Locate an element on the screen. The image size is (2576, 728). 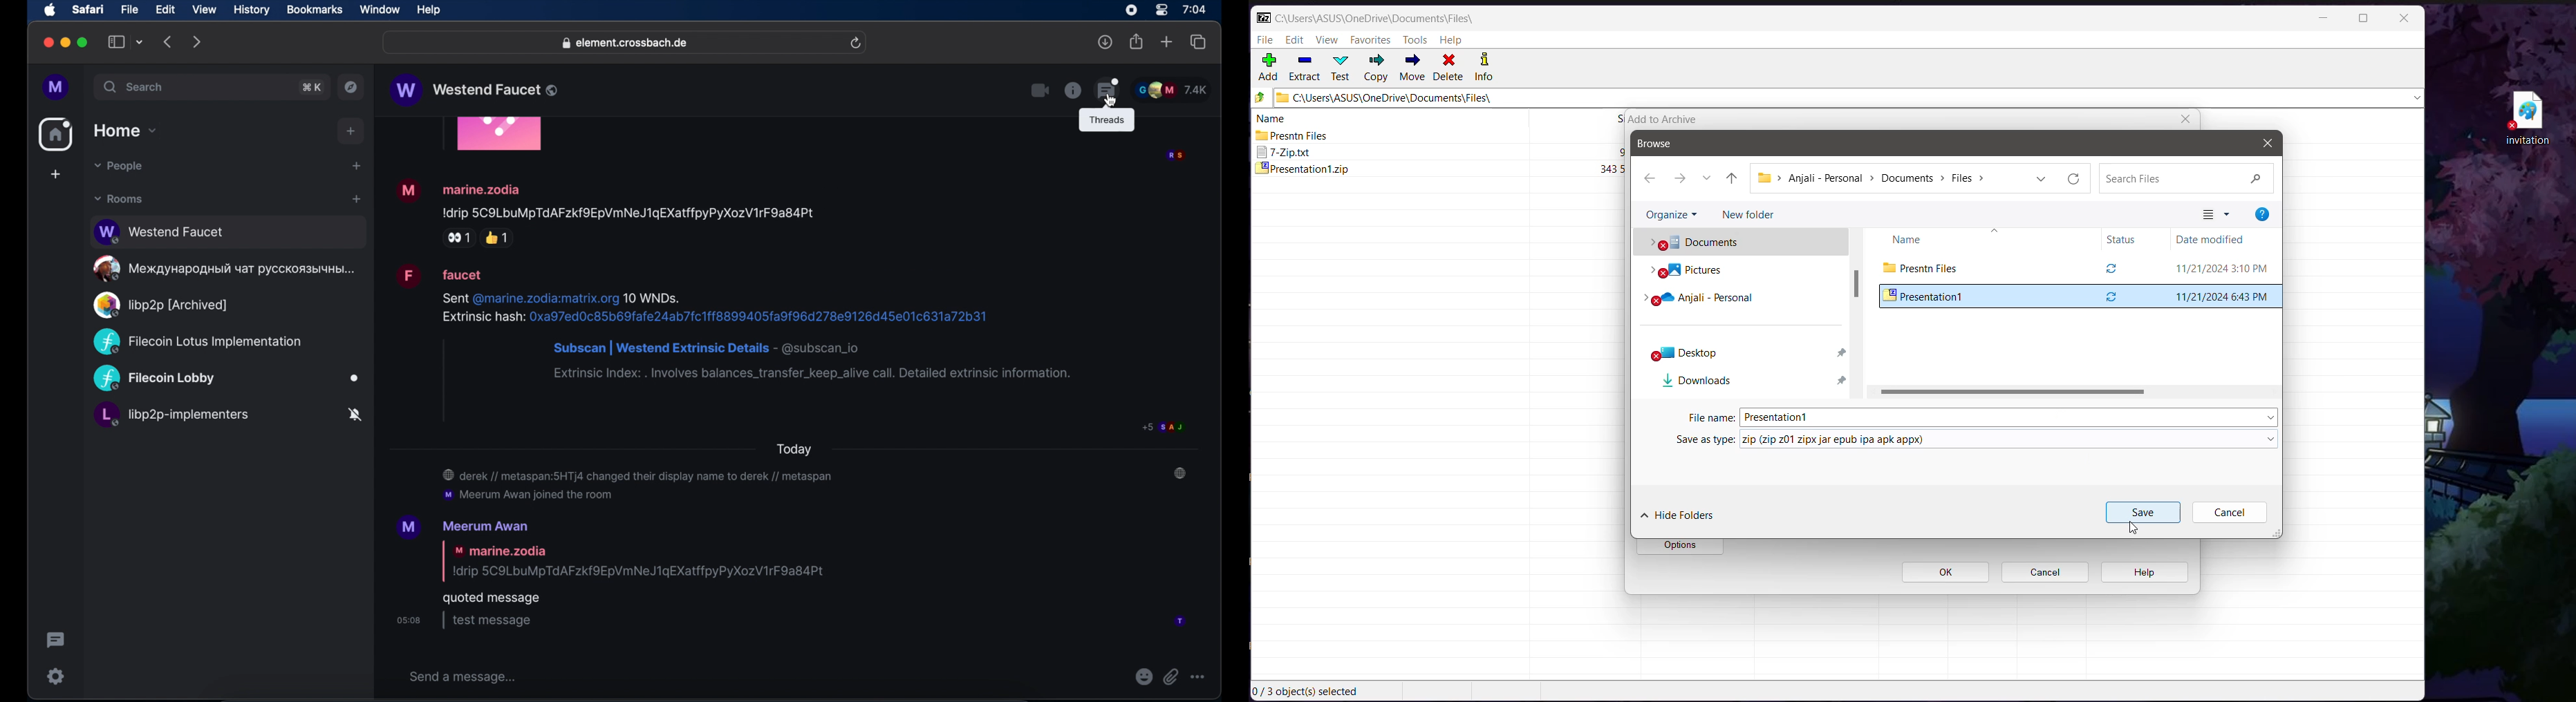
search shortcut is located at coordinates (312, 87).